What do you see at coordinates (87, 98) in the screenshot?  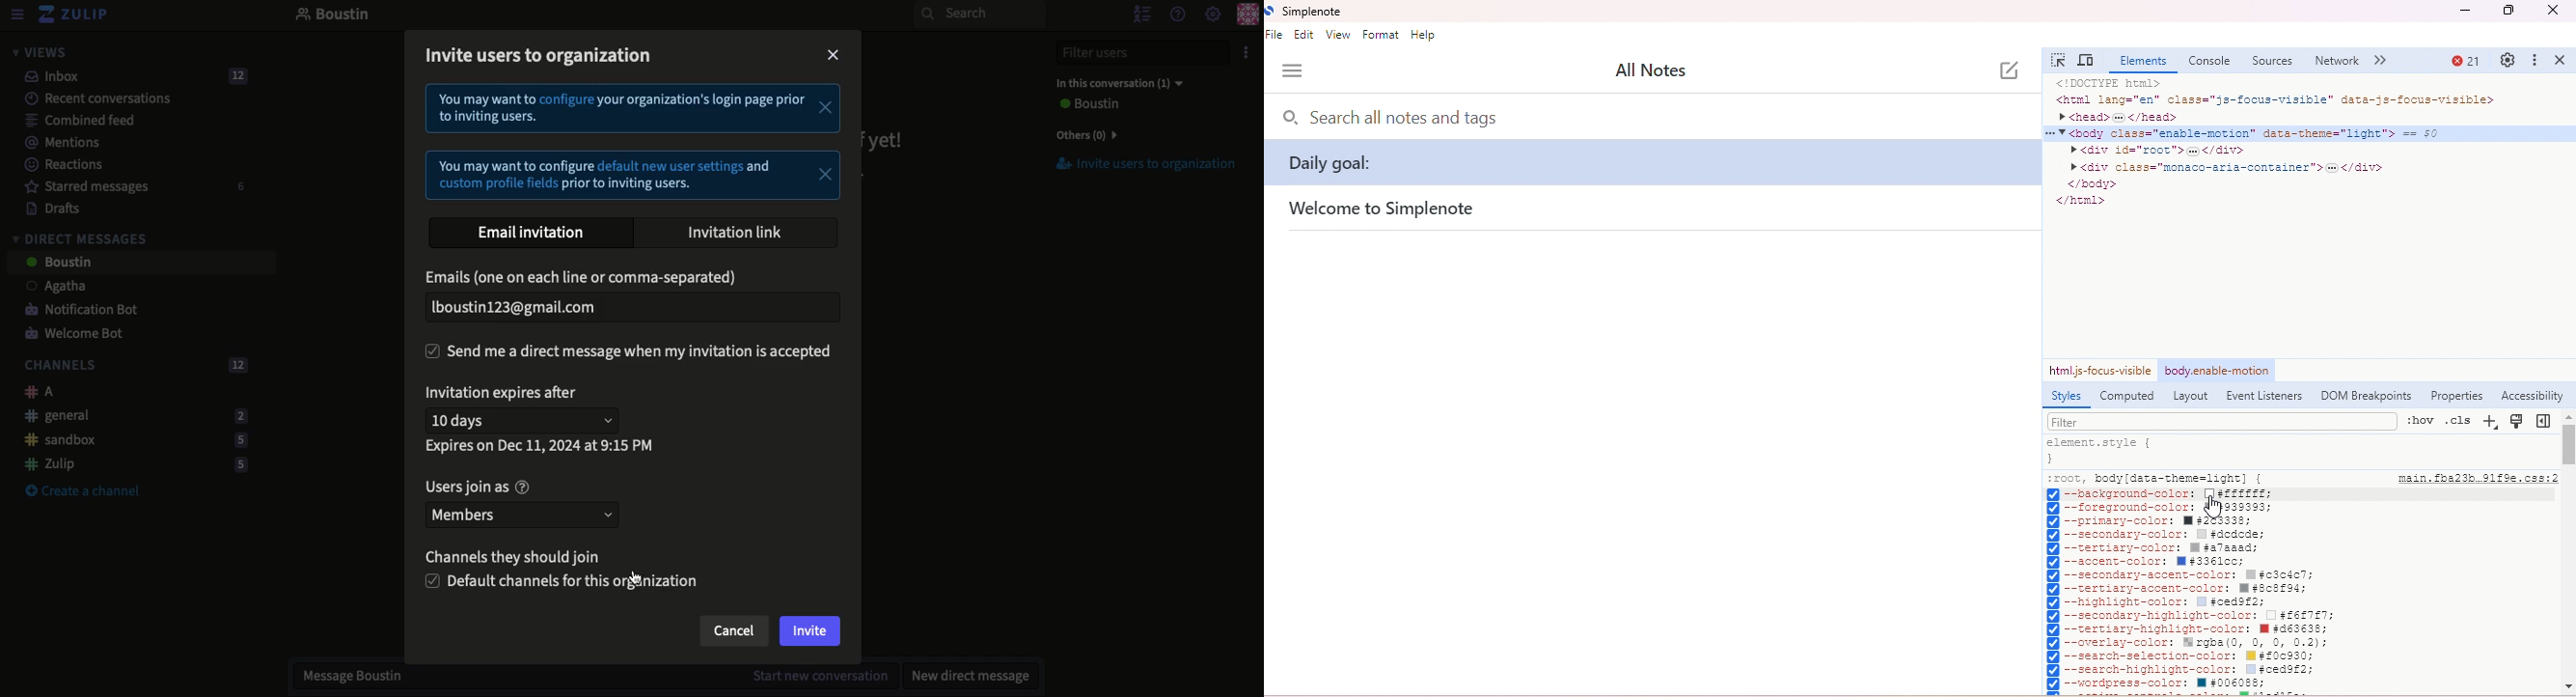 I see `Recent conversations` at bounding box center [87, 98].